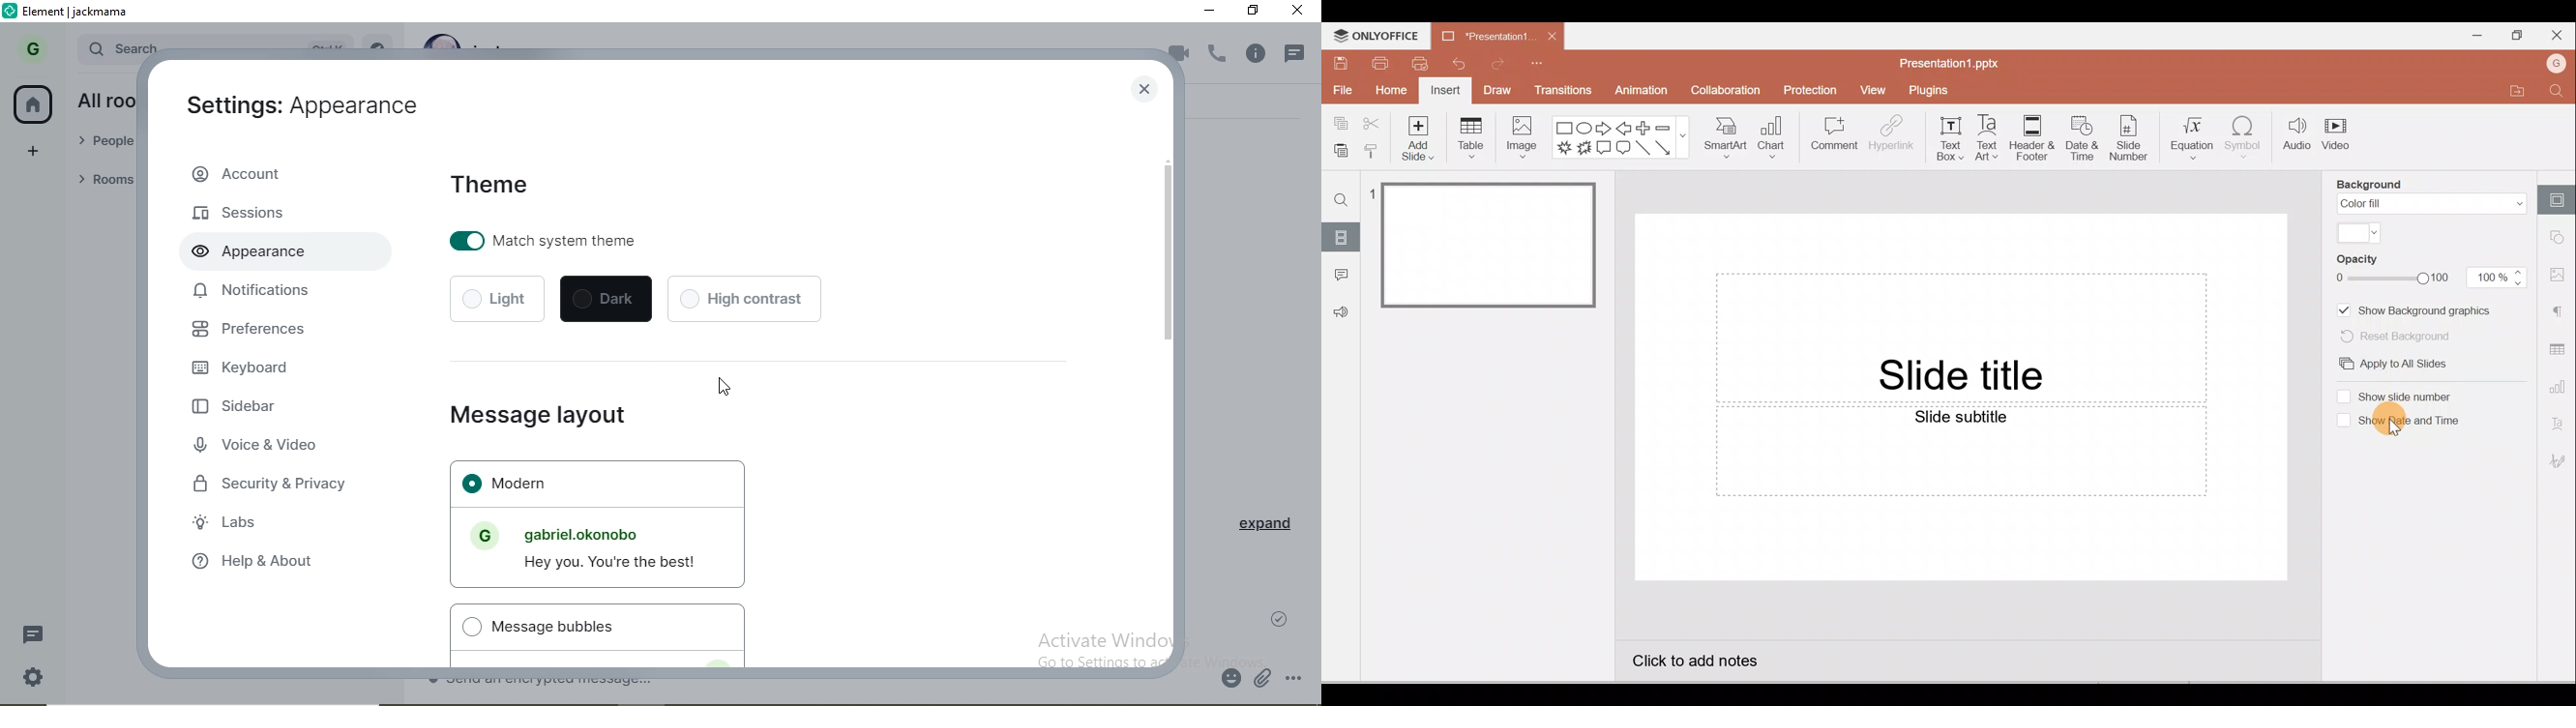 This screenshot has width=2576, height=728. Describe the element at coordinates (1524, 138) in the screenshot. I see `Image` at that location.